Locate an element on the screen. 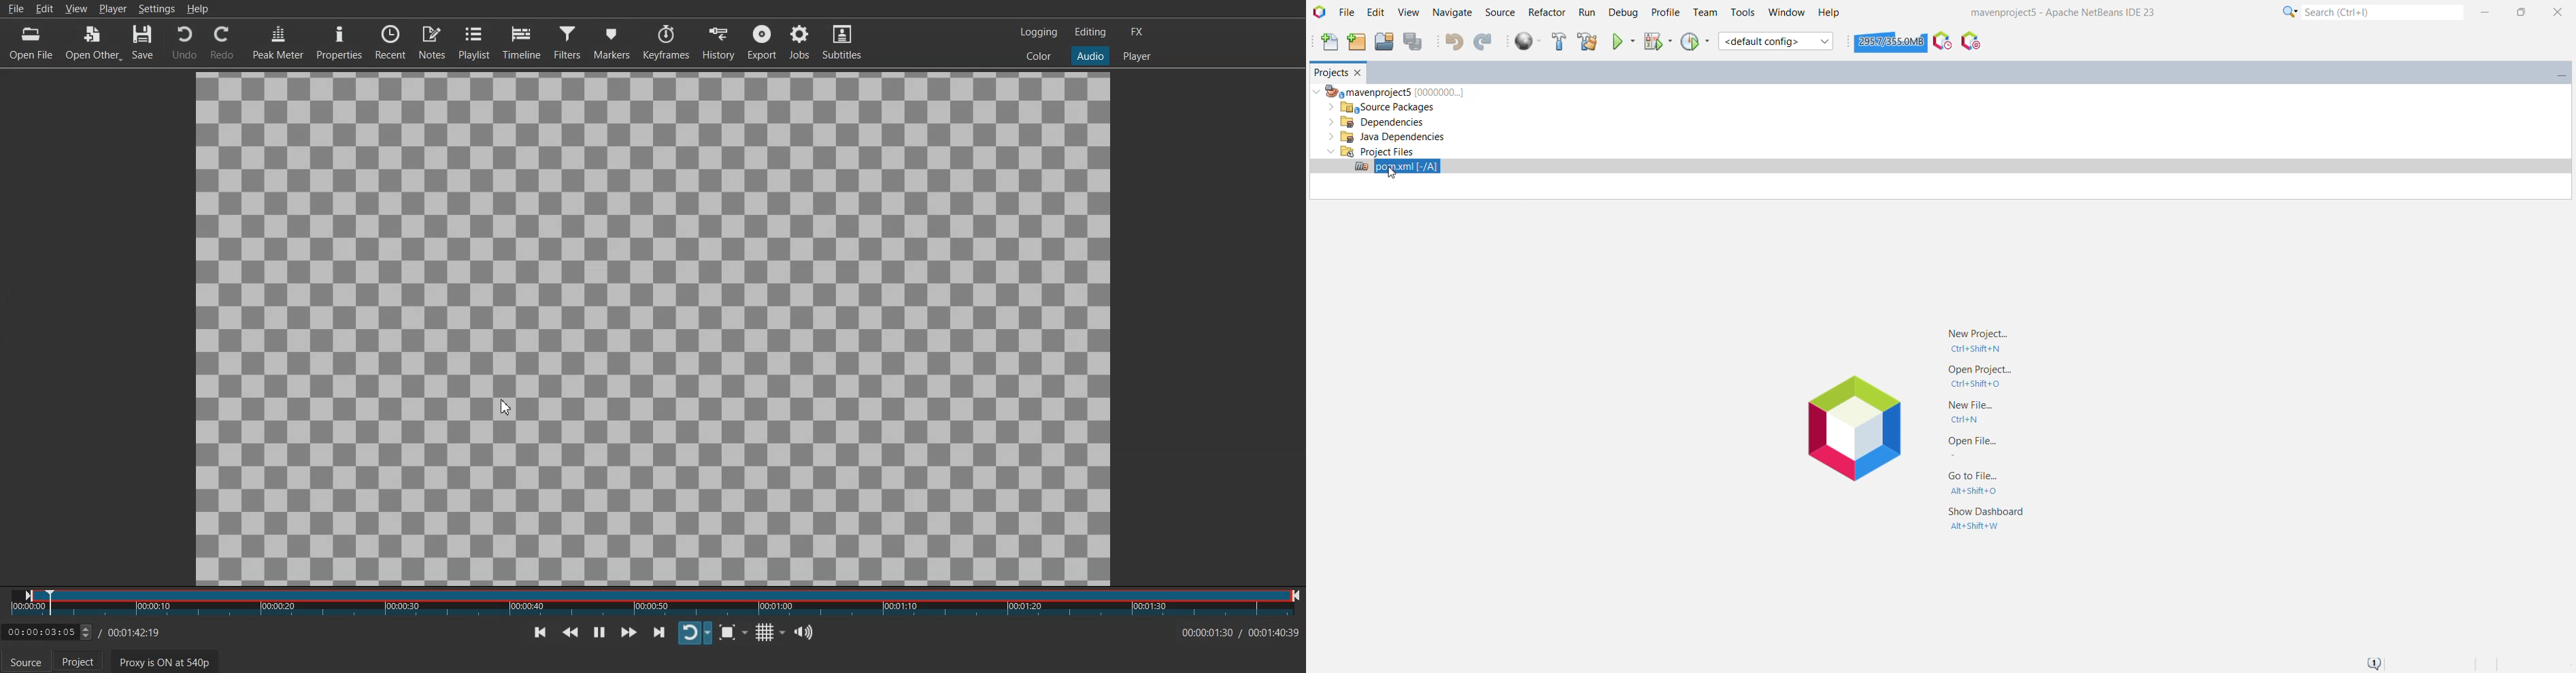  Proxy is ON at 540p  is located at coordinates (163, 661).